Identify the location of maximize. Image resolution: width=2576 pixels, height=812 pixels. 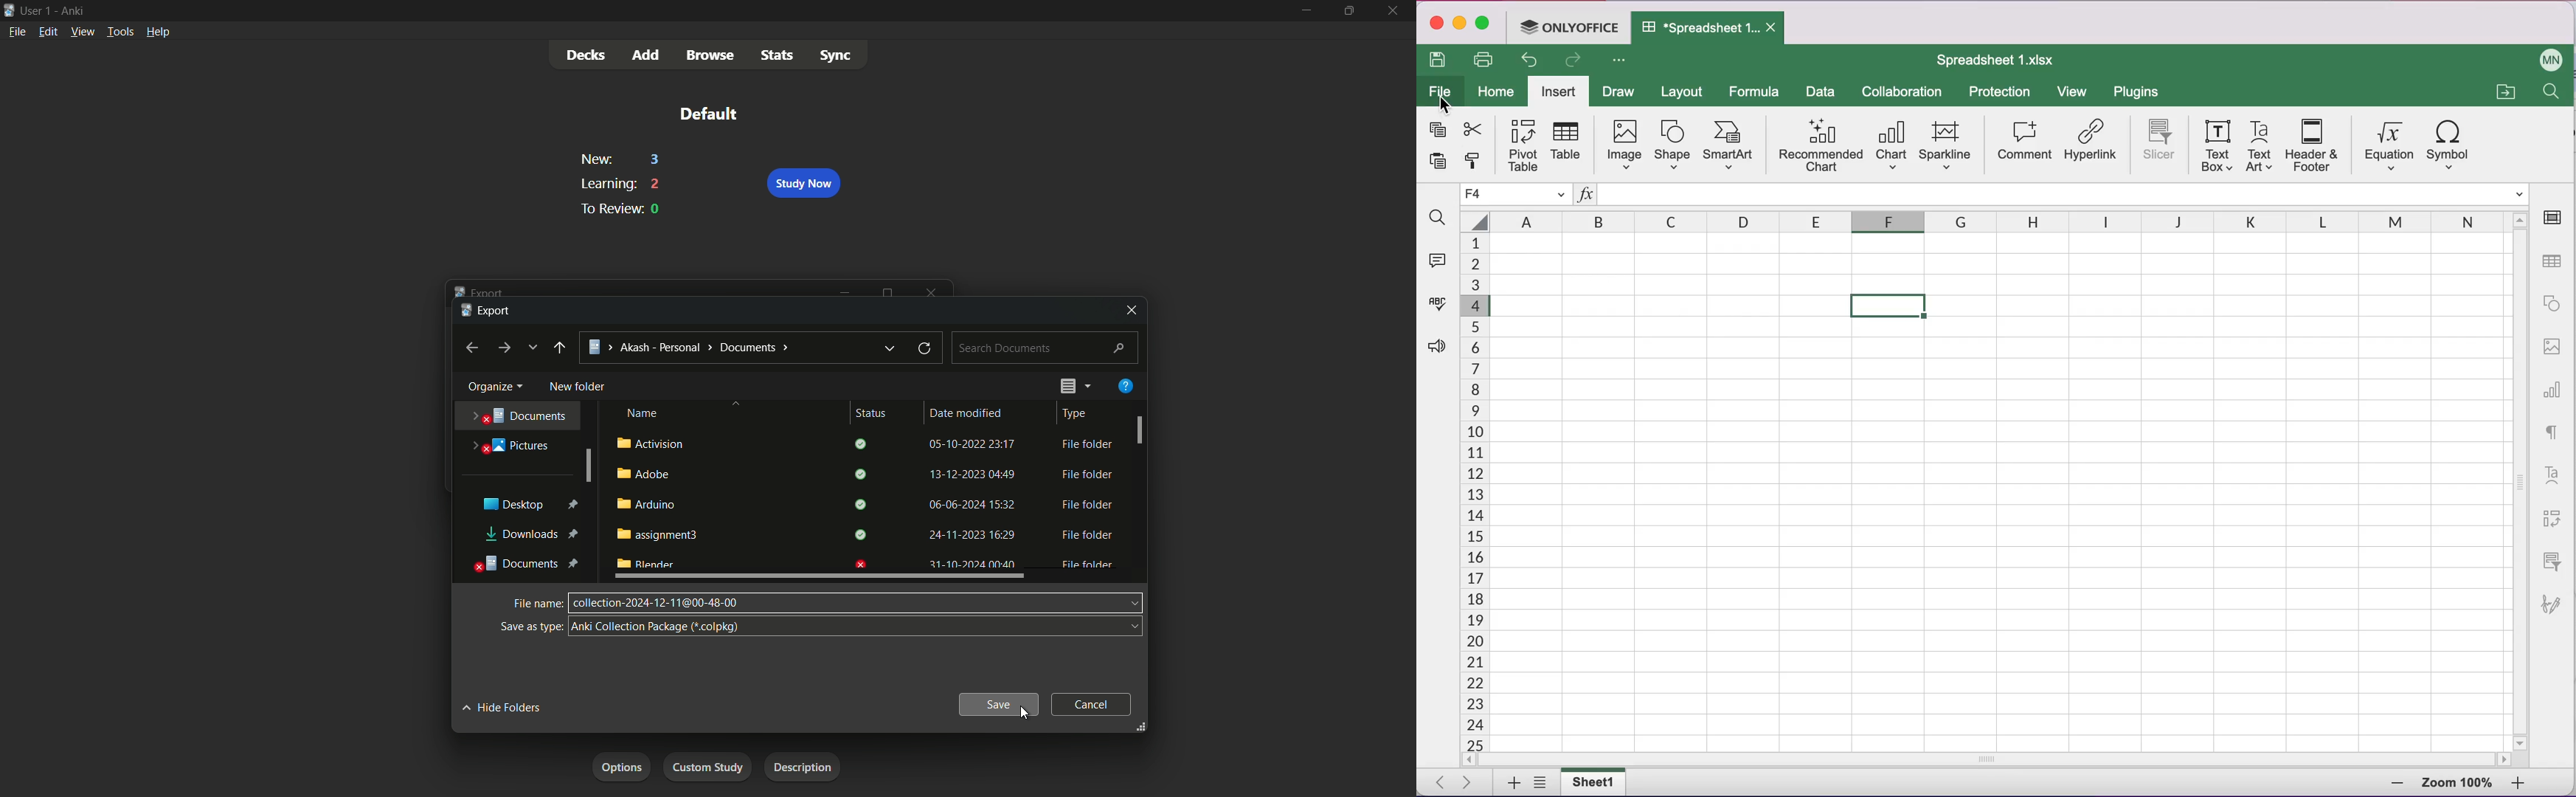
(1348, 10).